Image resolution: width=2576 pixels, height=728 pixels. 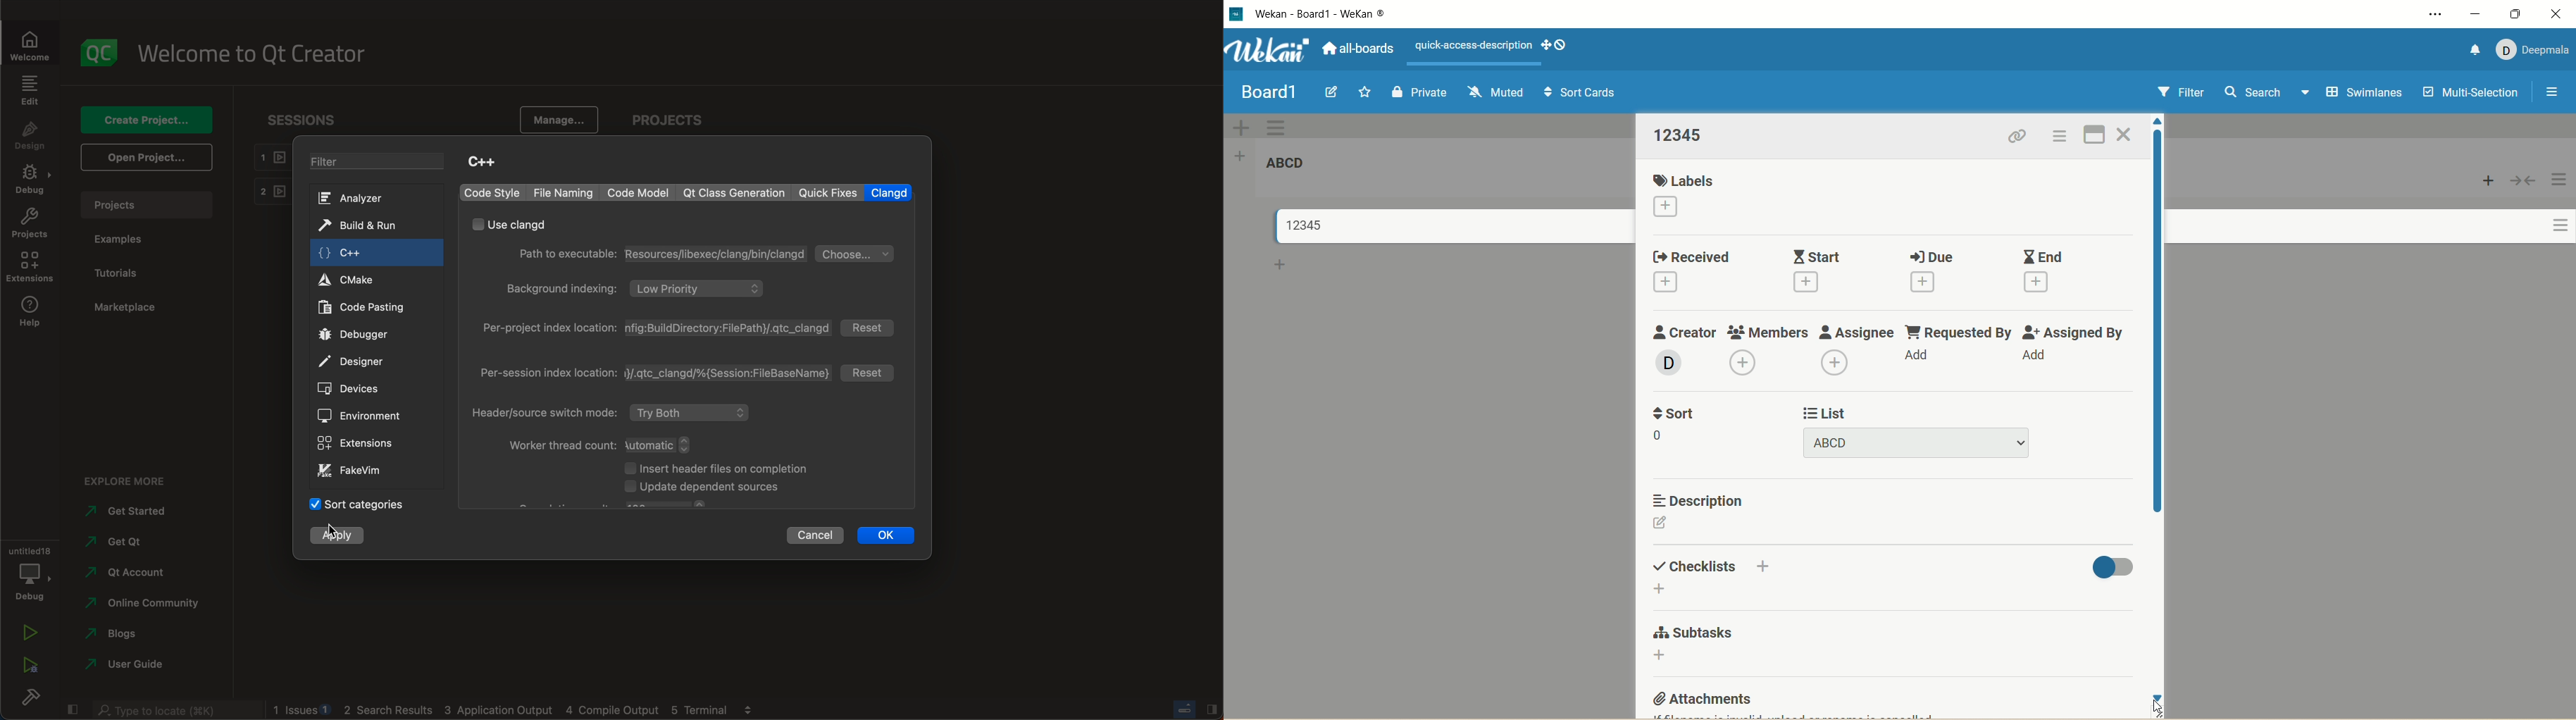 I want to click on description, so click(x=1696, y=500).